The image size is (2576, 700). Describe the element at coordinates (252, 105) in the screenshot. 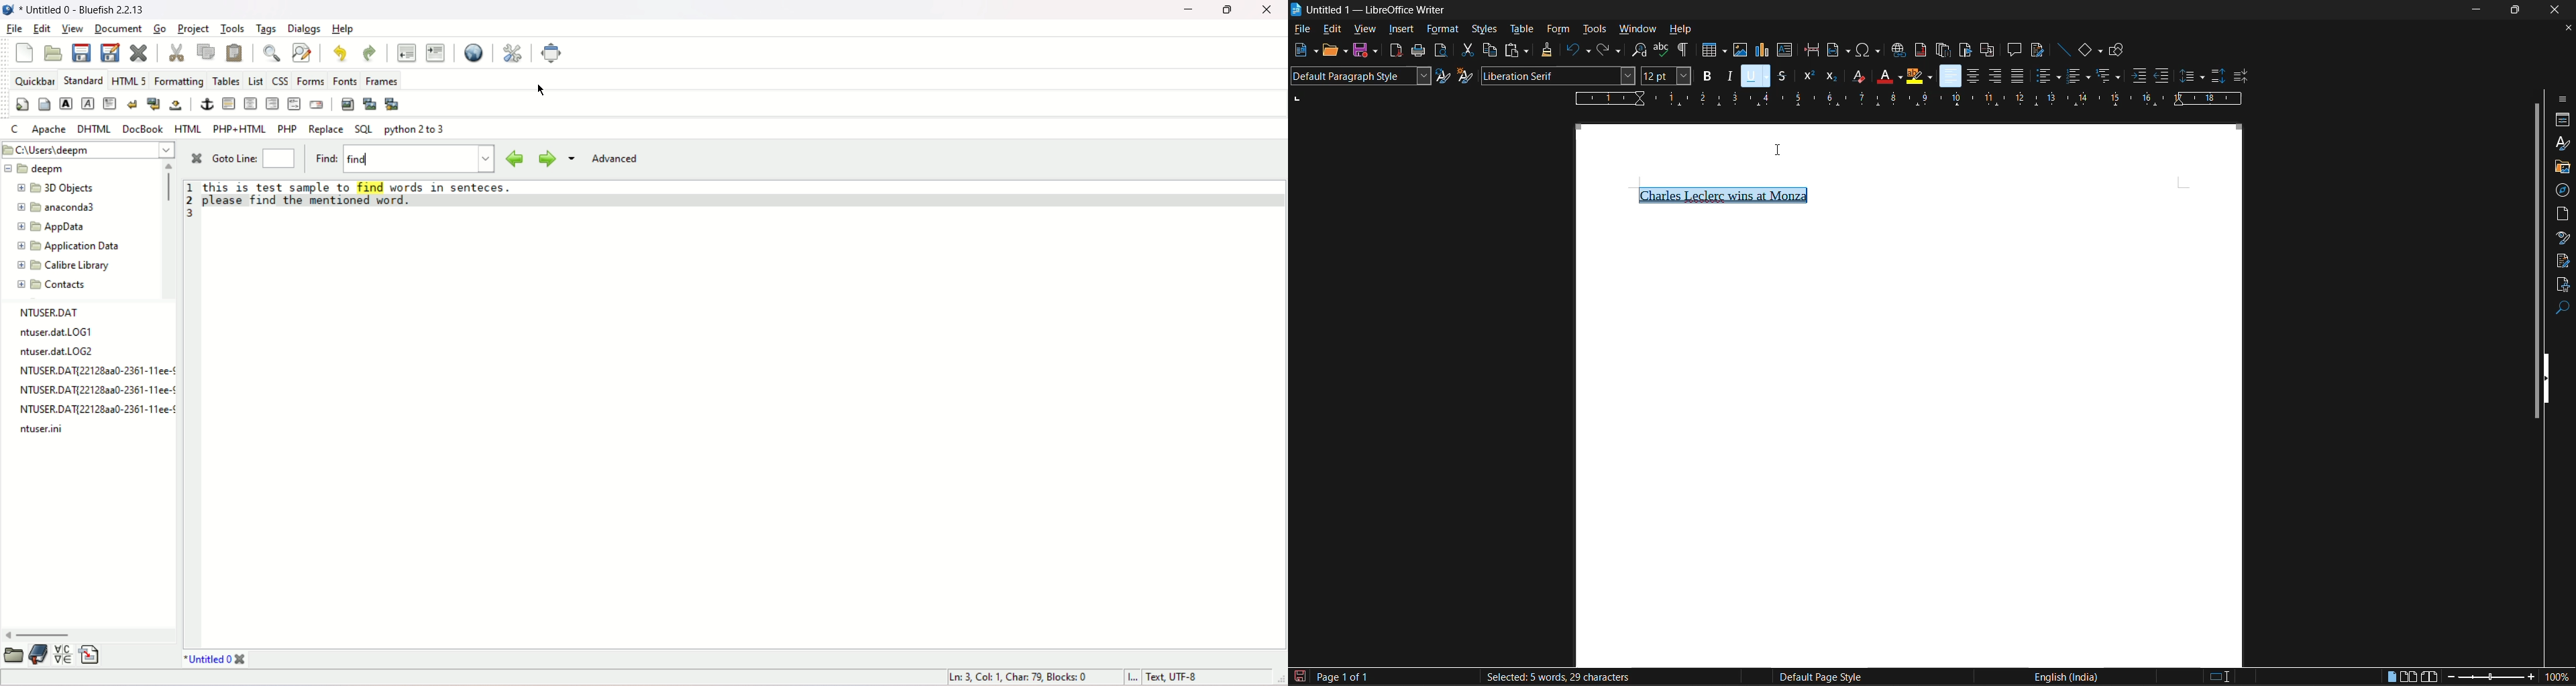

I see `center` at that location.